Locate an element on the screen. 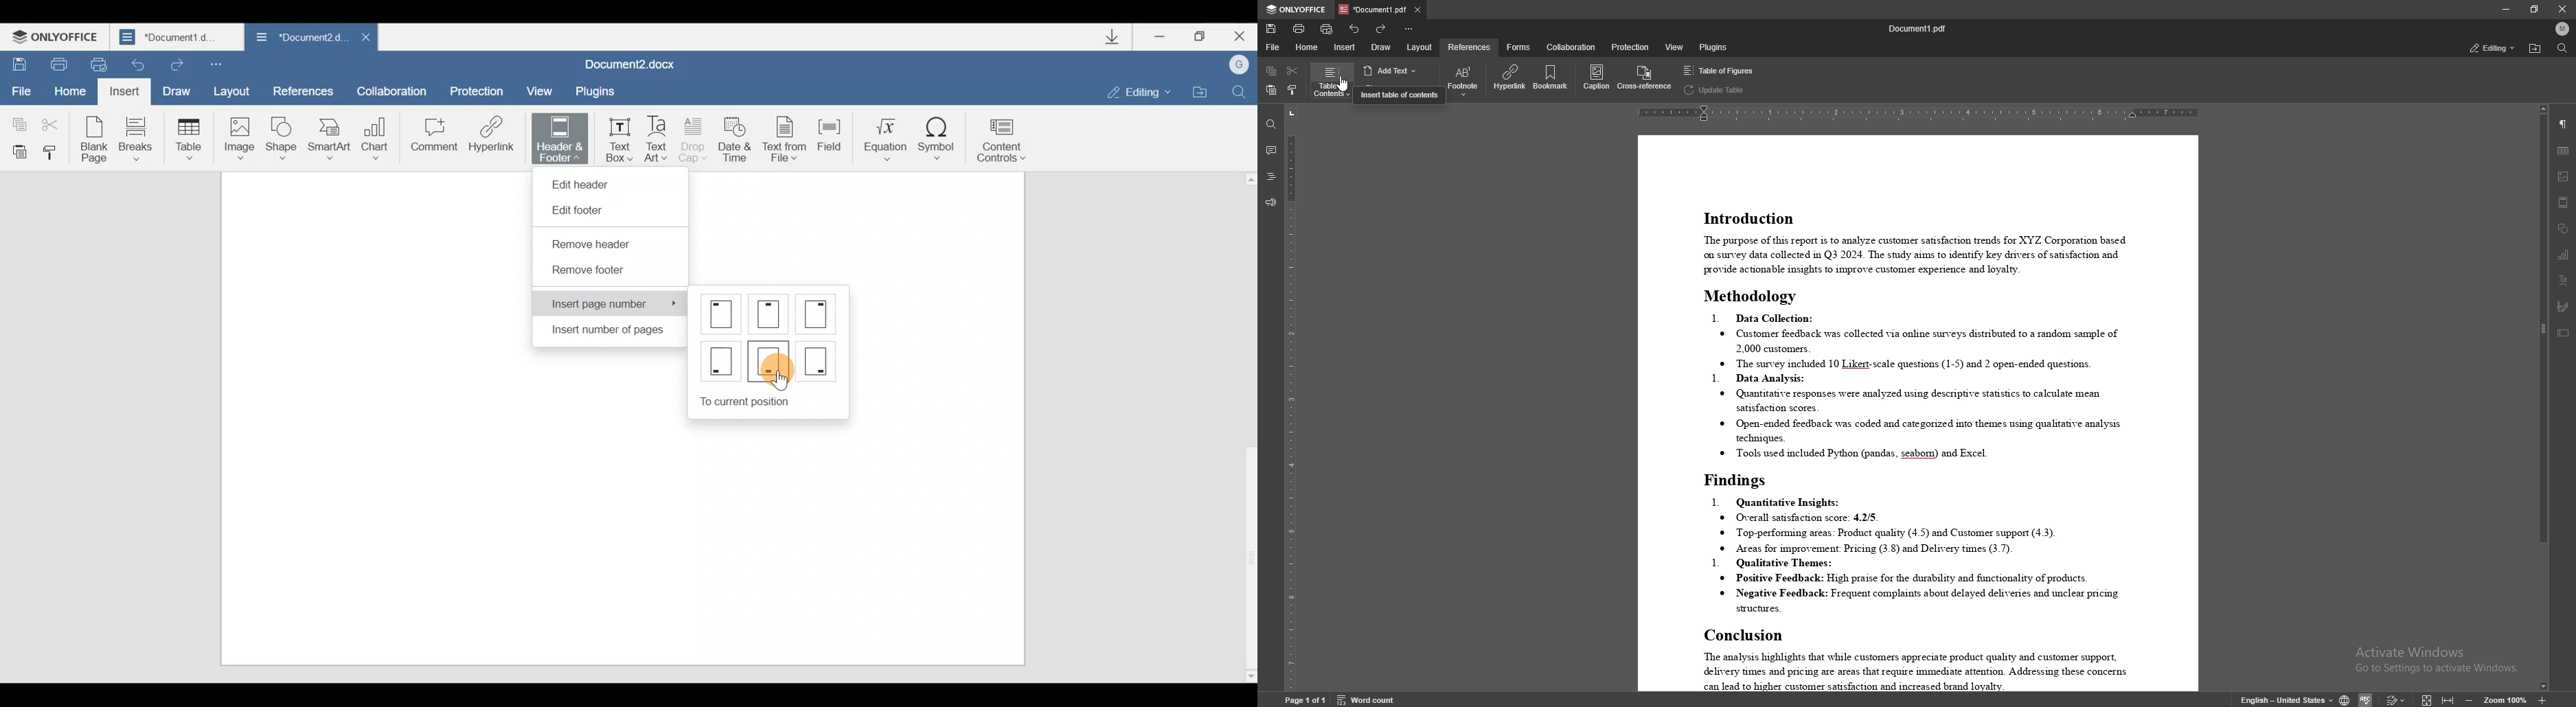 Image resolution: width=2576 pixels, height=728 pixels. cursor is located at coordinates (1343, 85).